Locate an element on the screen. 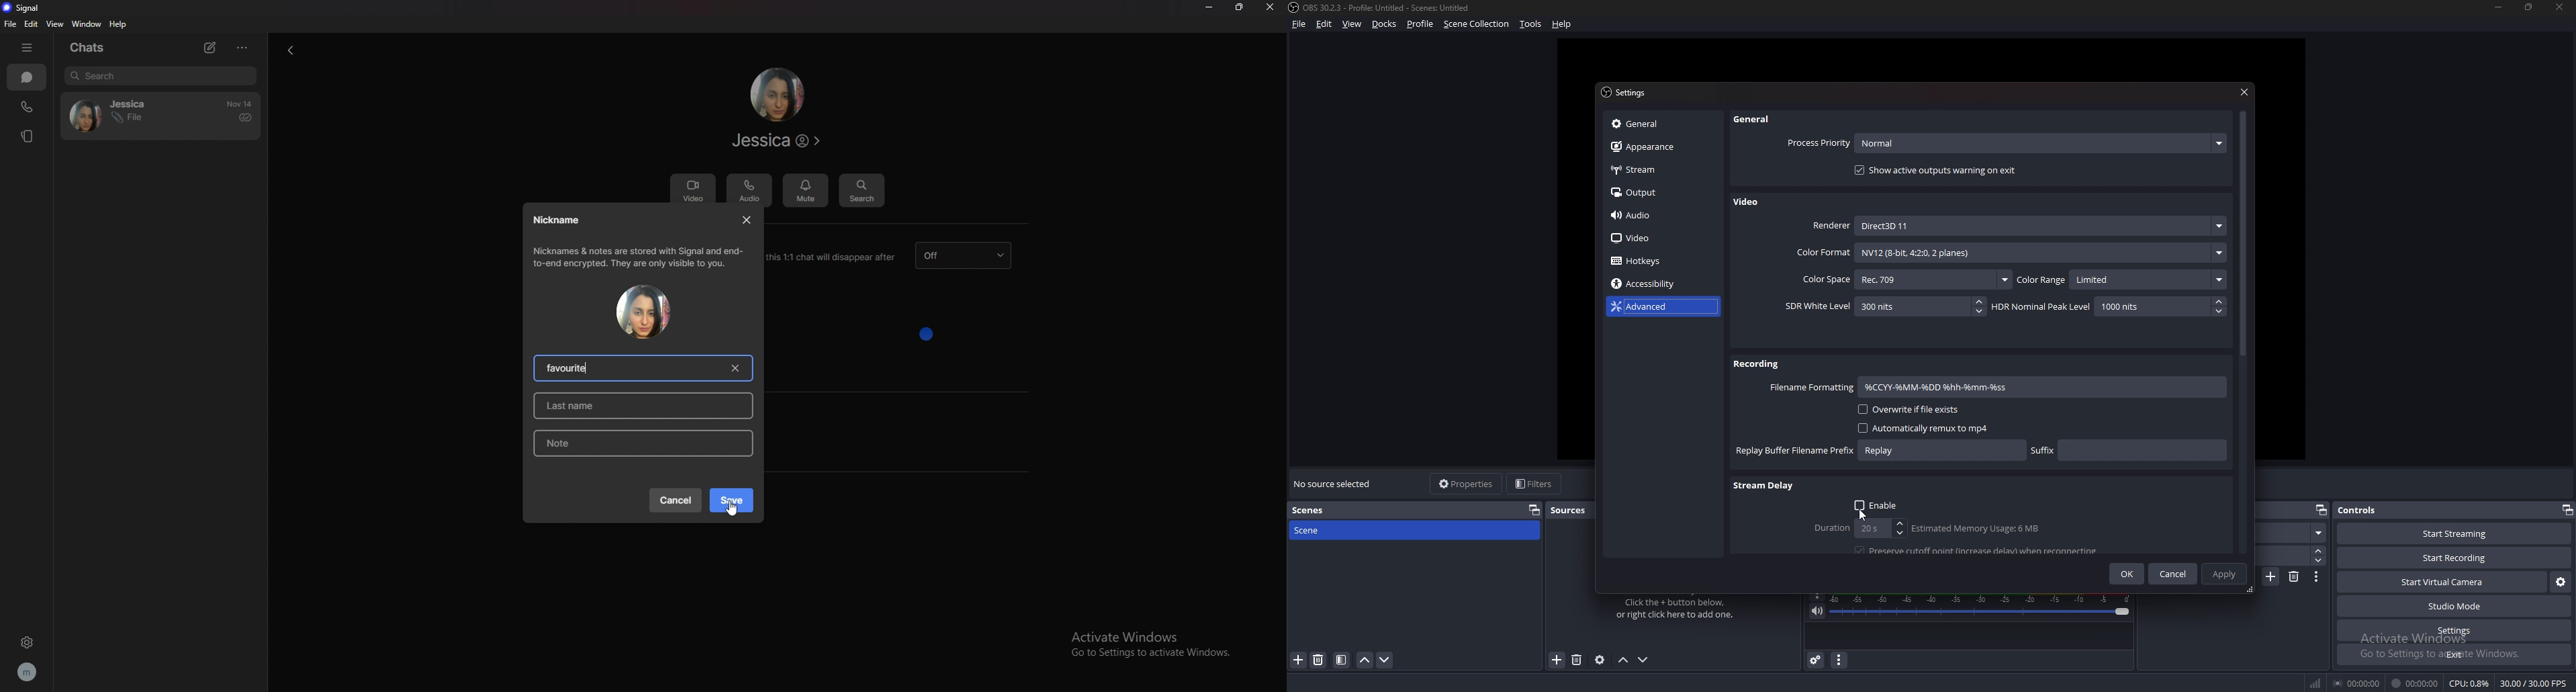 Image resolution: width=2576 pixels, height=700 pixels. remove scene is located at coordinates (1319, 660).